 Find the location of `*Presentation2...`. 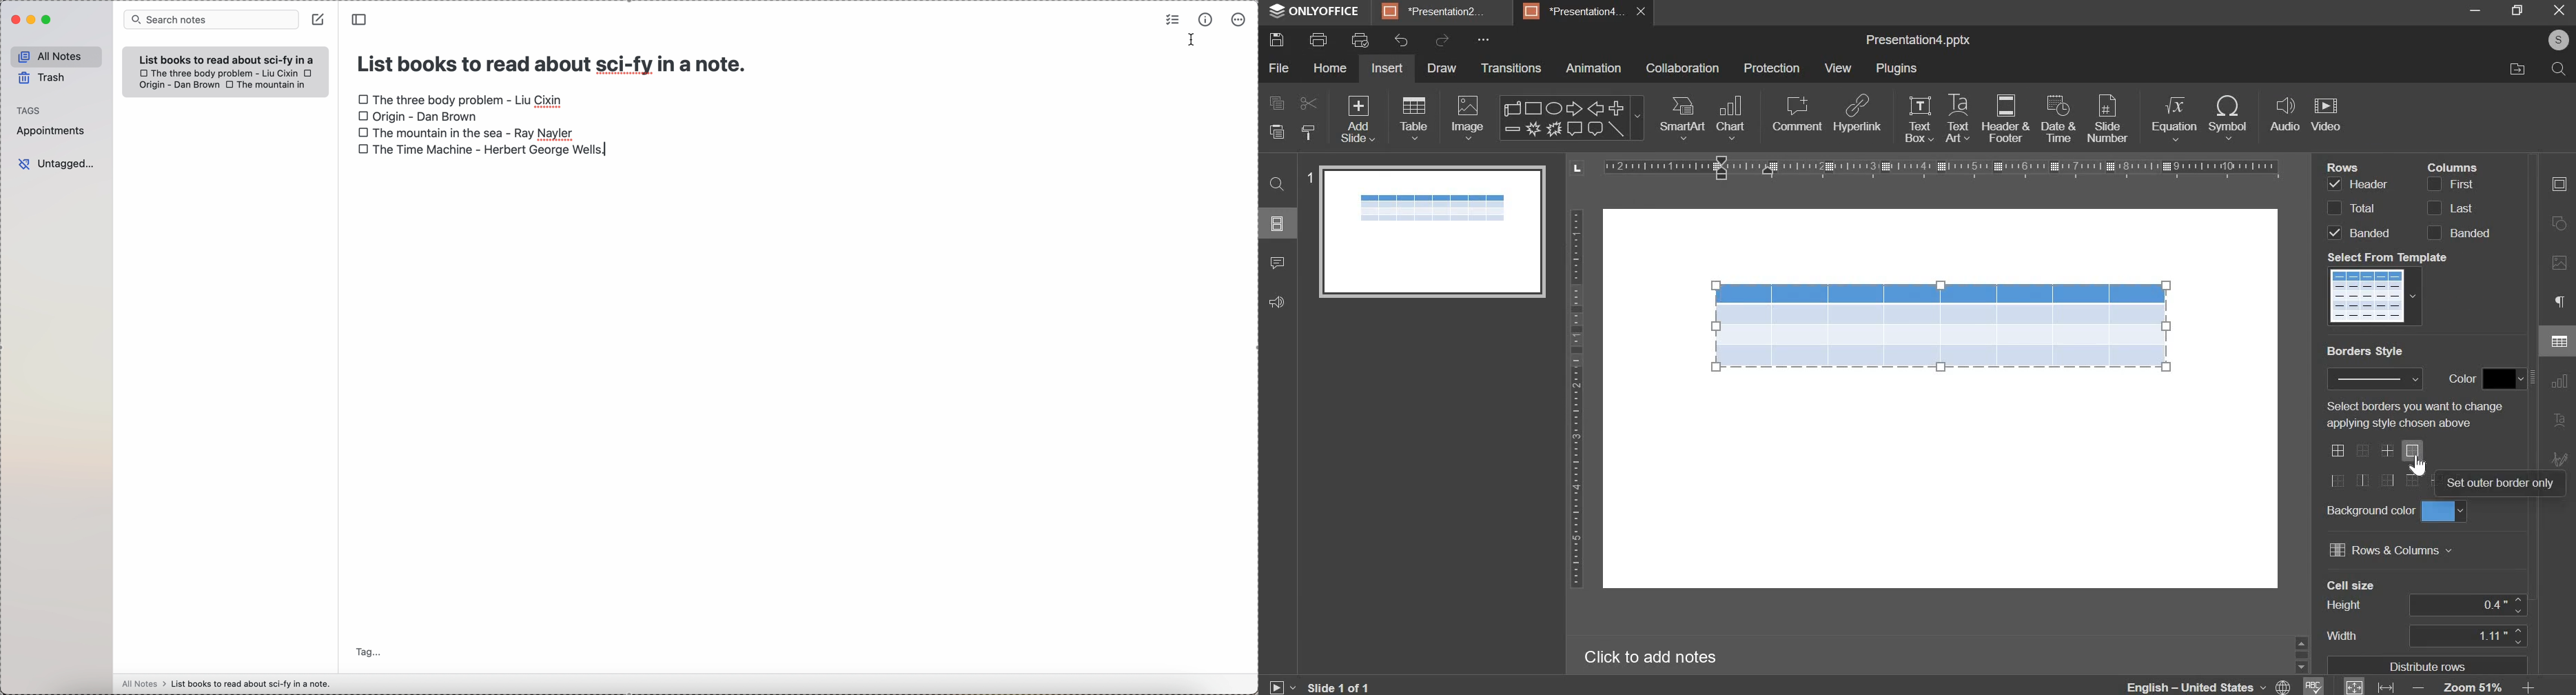

*Presentation2... is located at coordinates (1440, 12).